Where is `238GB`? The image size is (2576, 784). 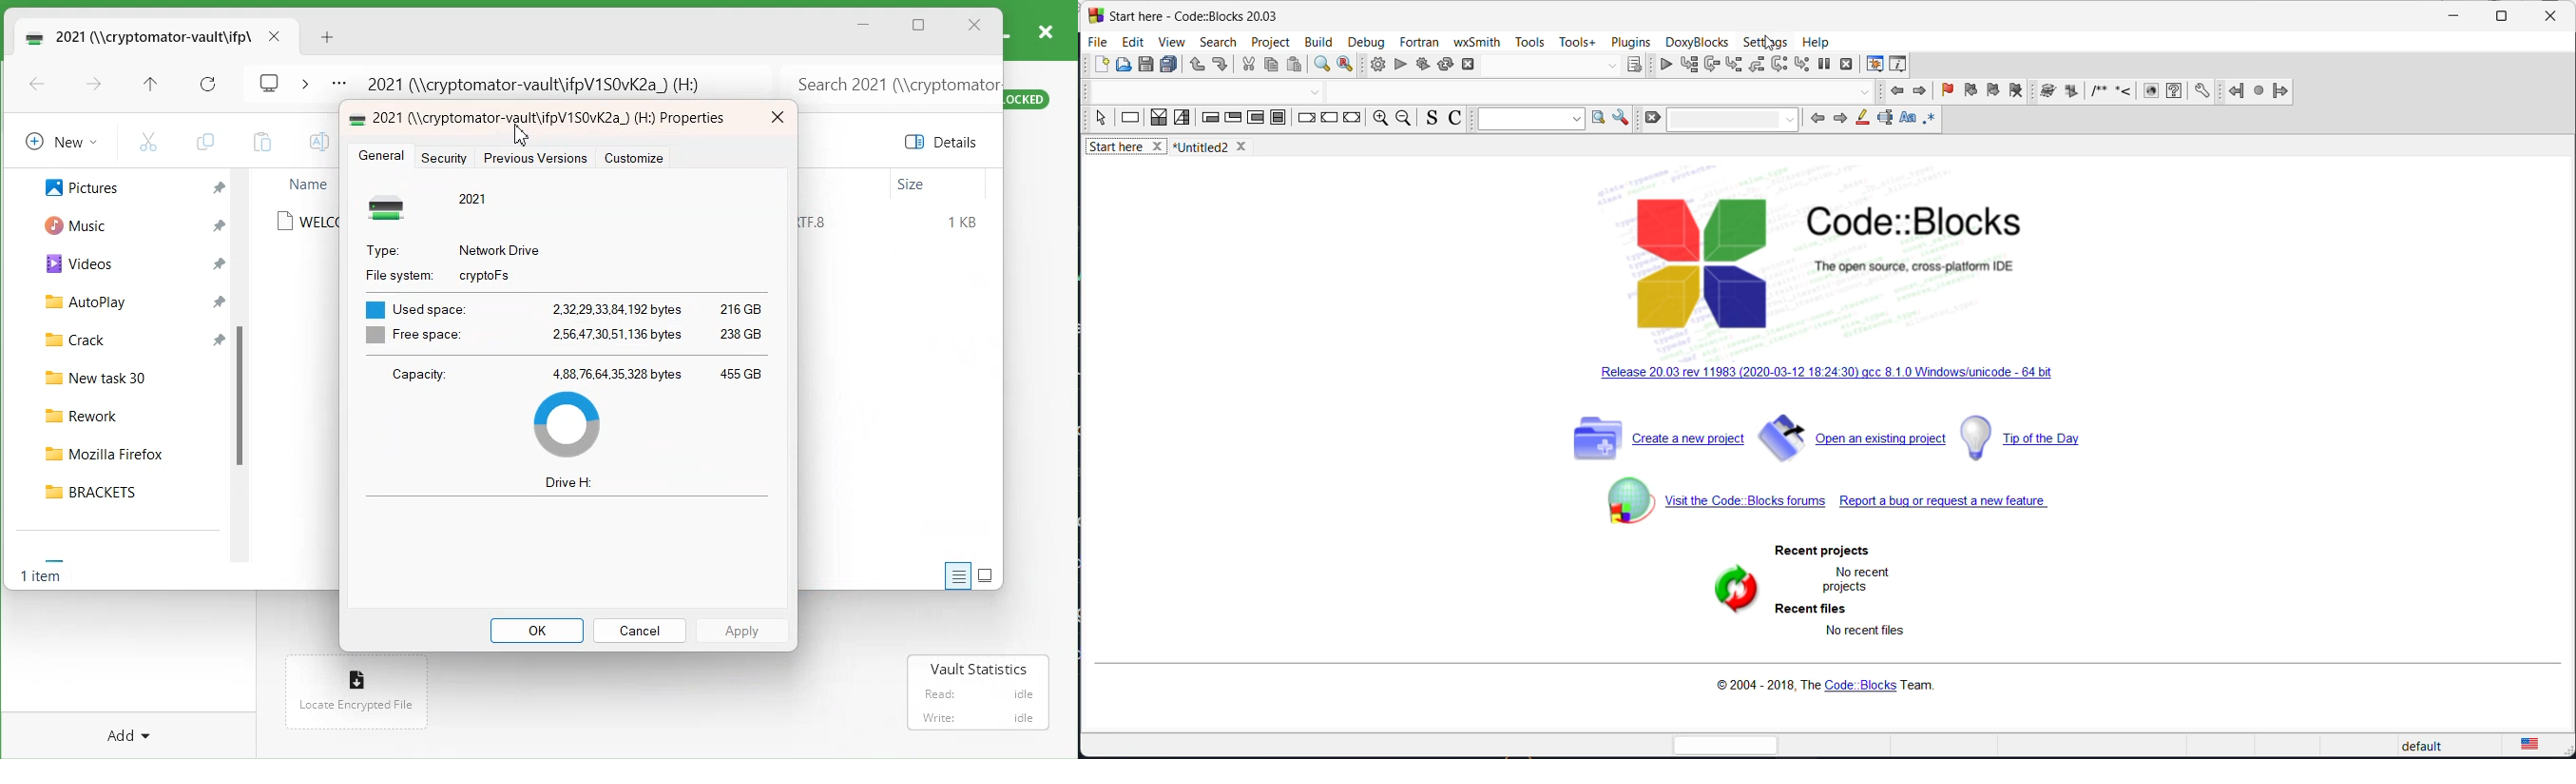
238GB is located at coordinates (743, 336).